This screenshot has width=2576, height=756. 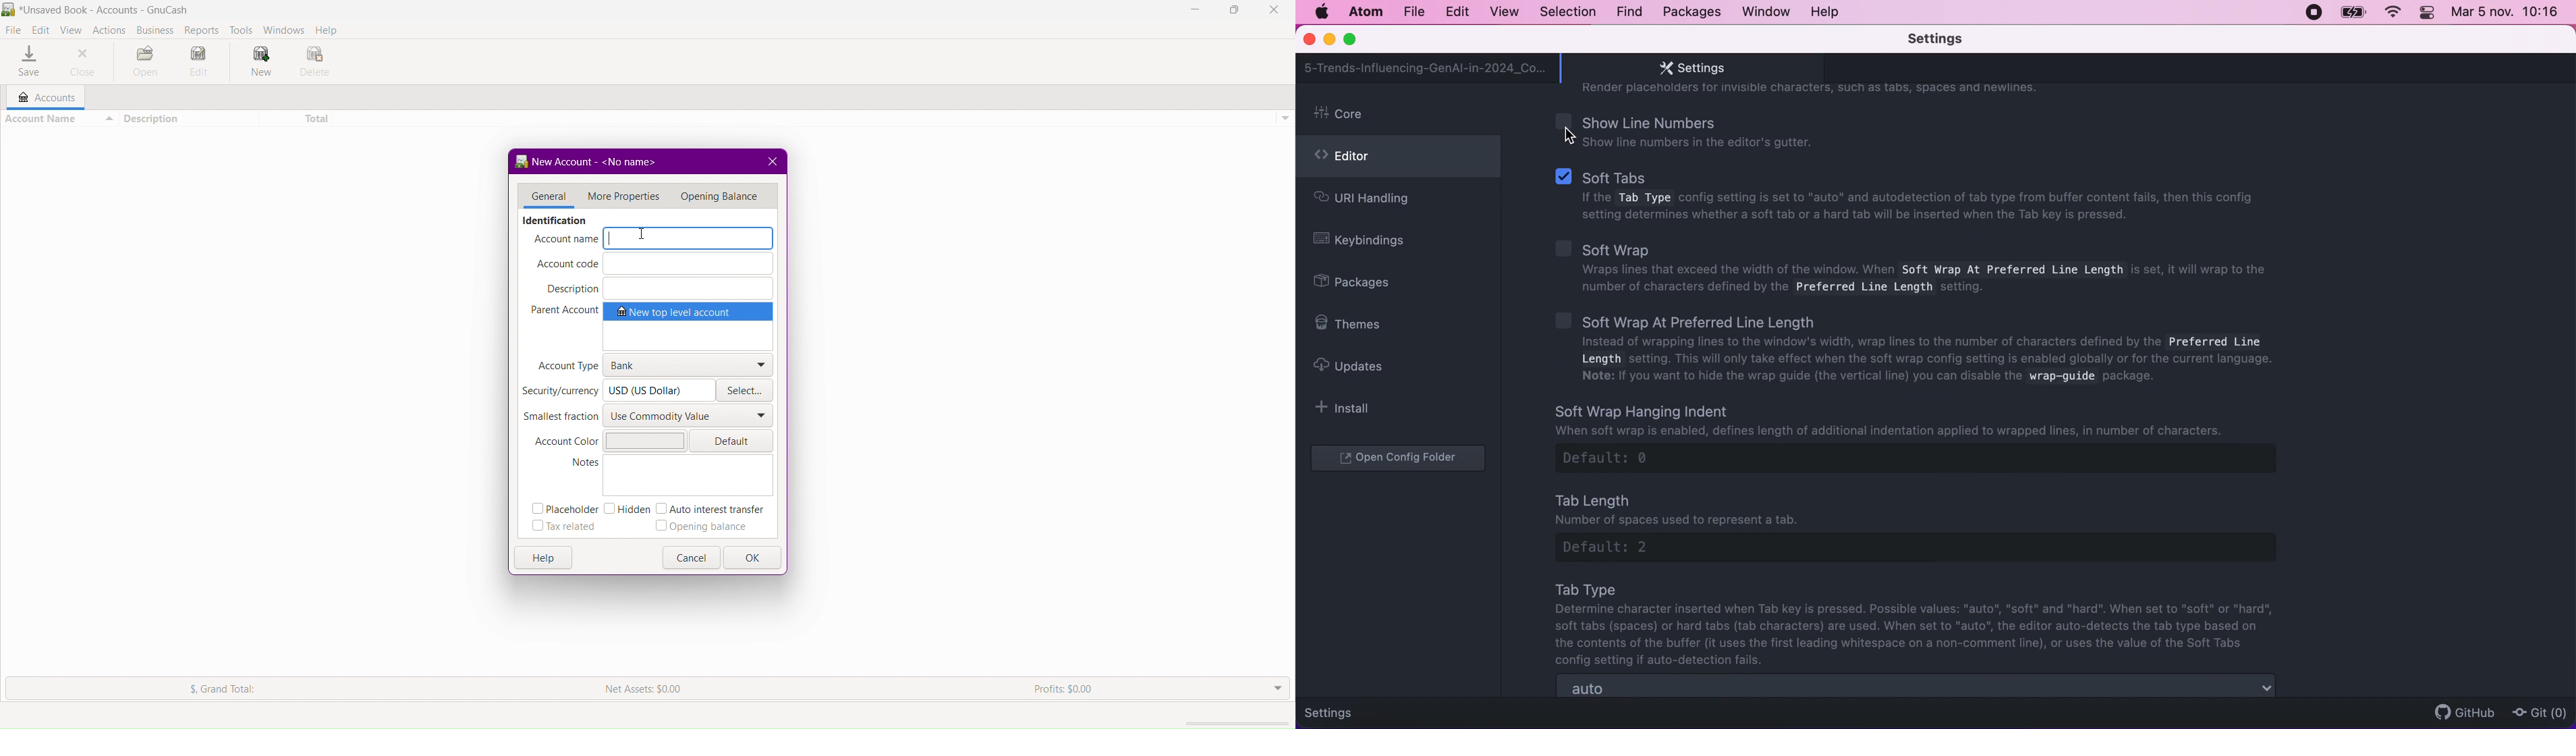 What do you see at coordinates (2312, 12) in the screenshot?
I see `recording stopped` at bounding box center [2312, 12].